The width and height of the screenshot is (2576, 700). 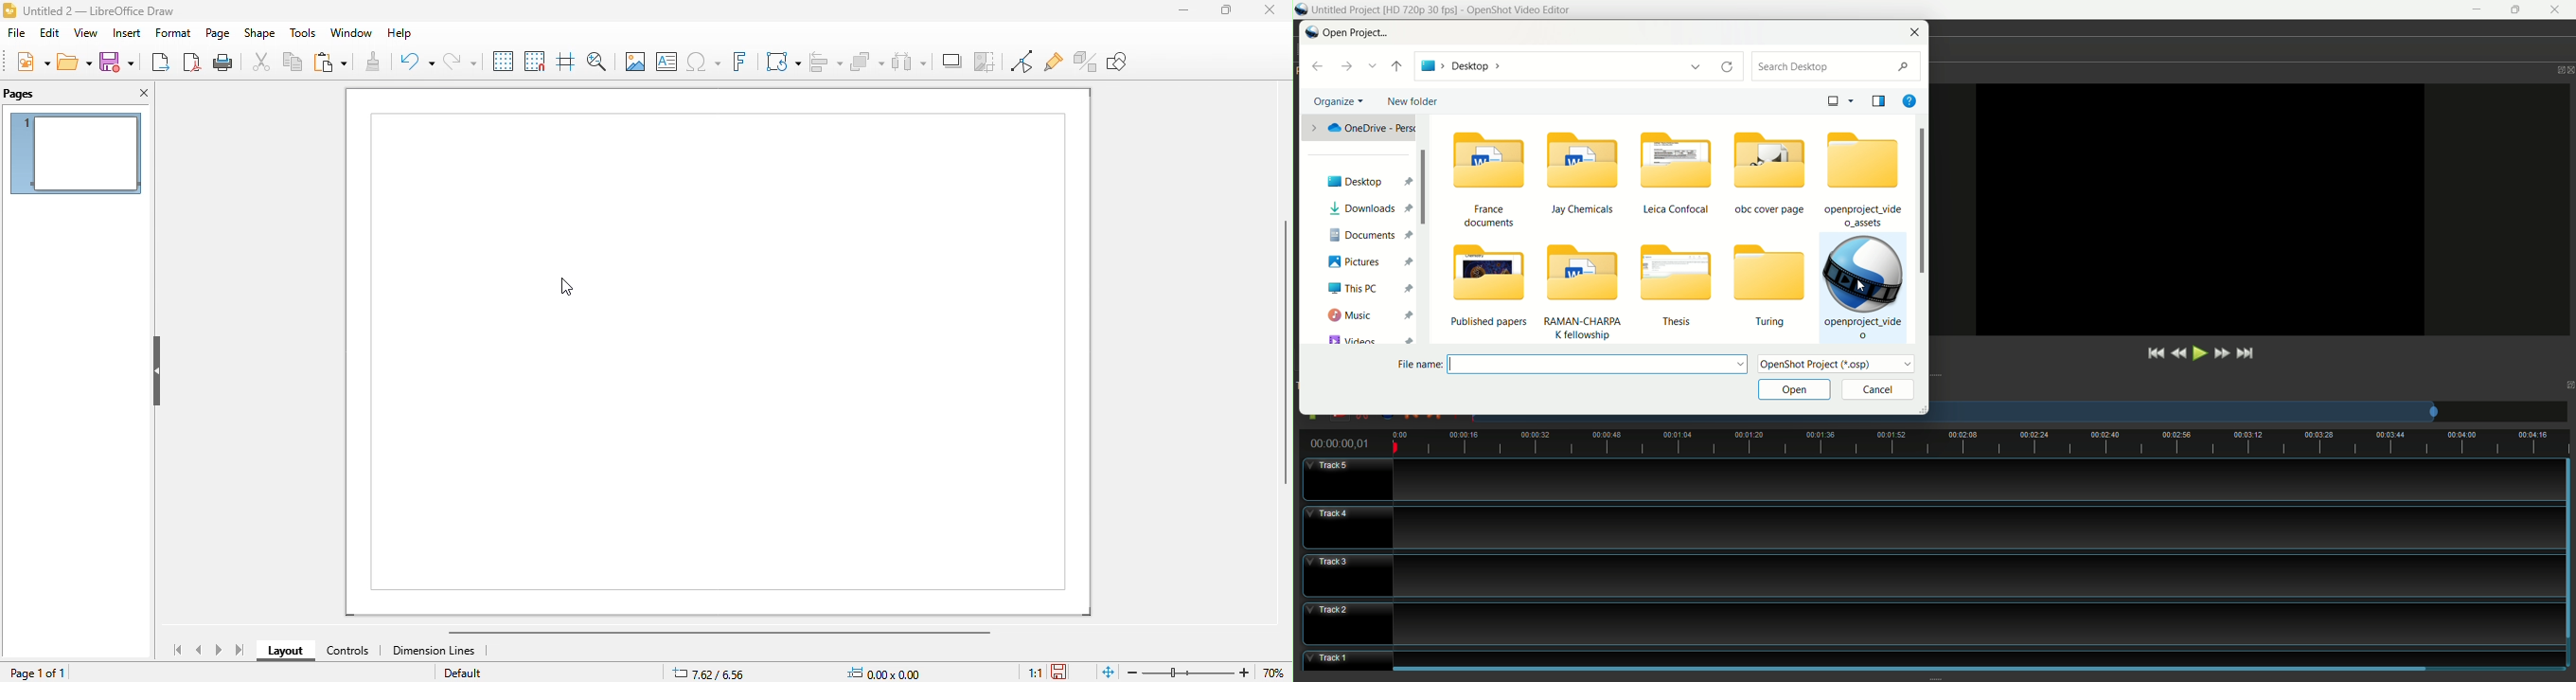 What do you see at coordinates (1266, 358) in the screenshot?
I see `vertical slider` at bounding box center [1266, 358].